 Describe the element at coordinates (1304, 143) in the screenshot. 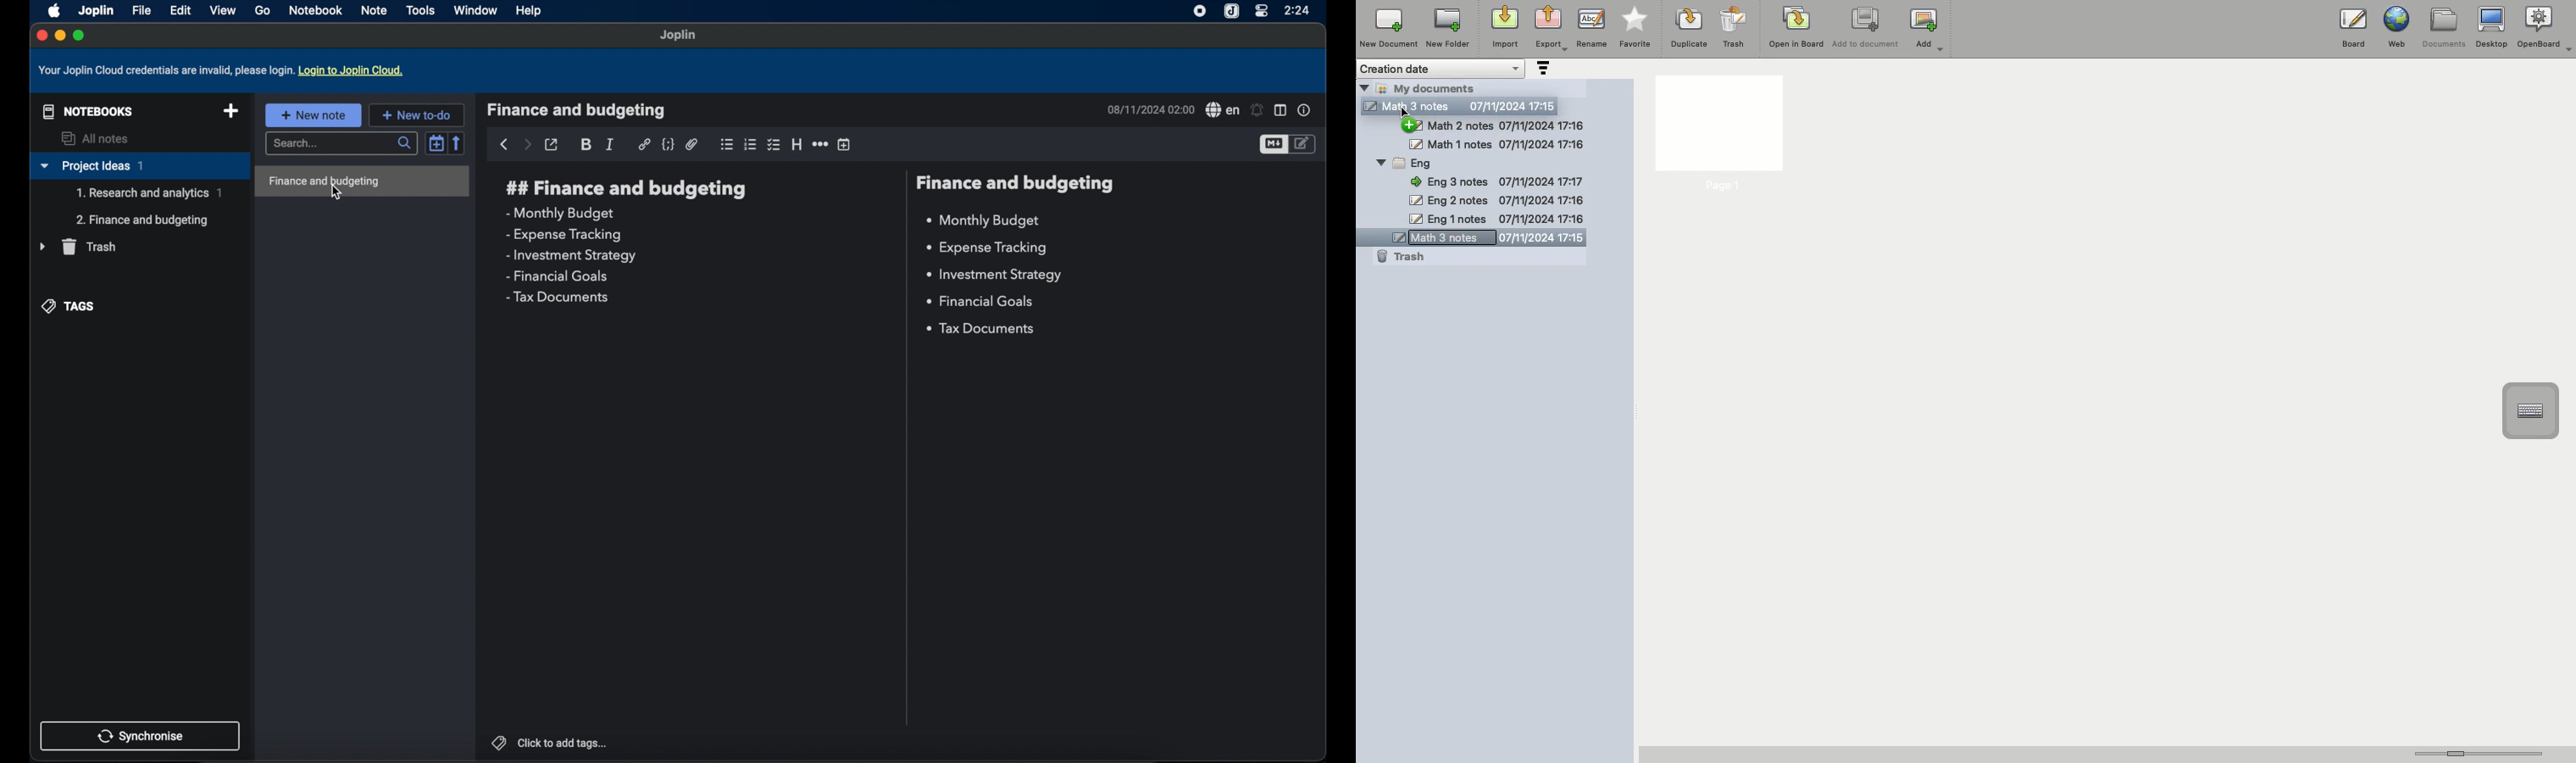

I see `toggle editor` at that location.